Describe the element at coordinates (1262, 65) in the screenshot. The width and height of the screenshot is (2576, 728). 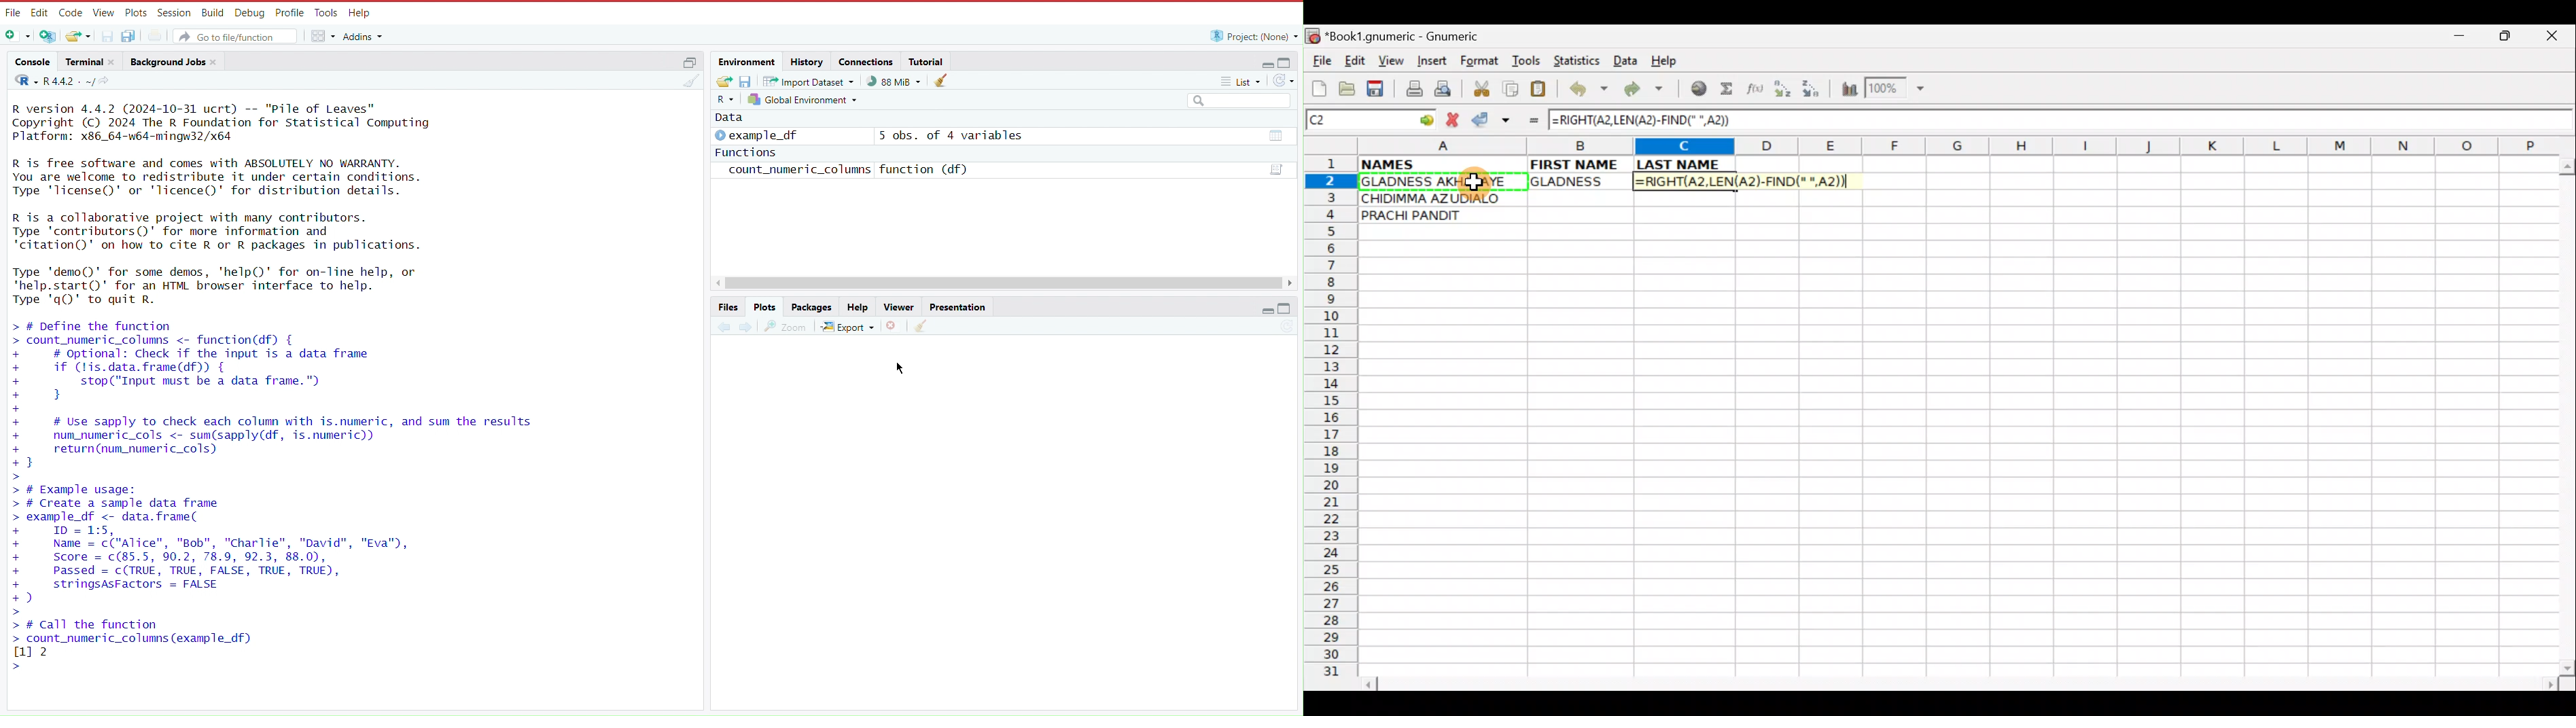
I see `Minimize` at that location.